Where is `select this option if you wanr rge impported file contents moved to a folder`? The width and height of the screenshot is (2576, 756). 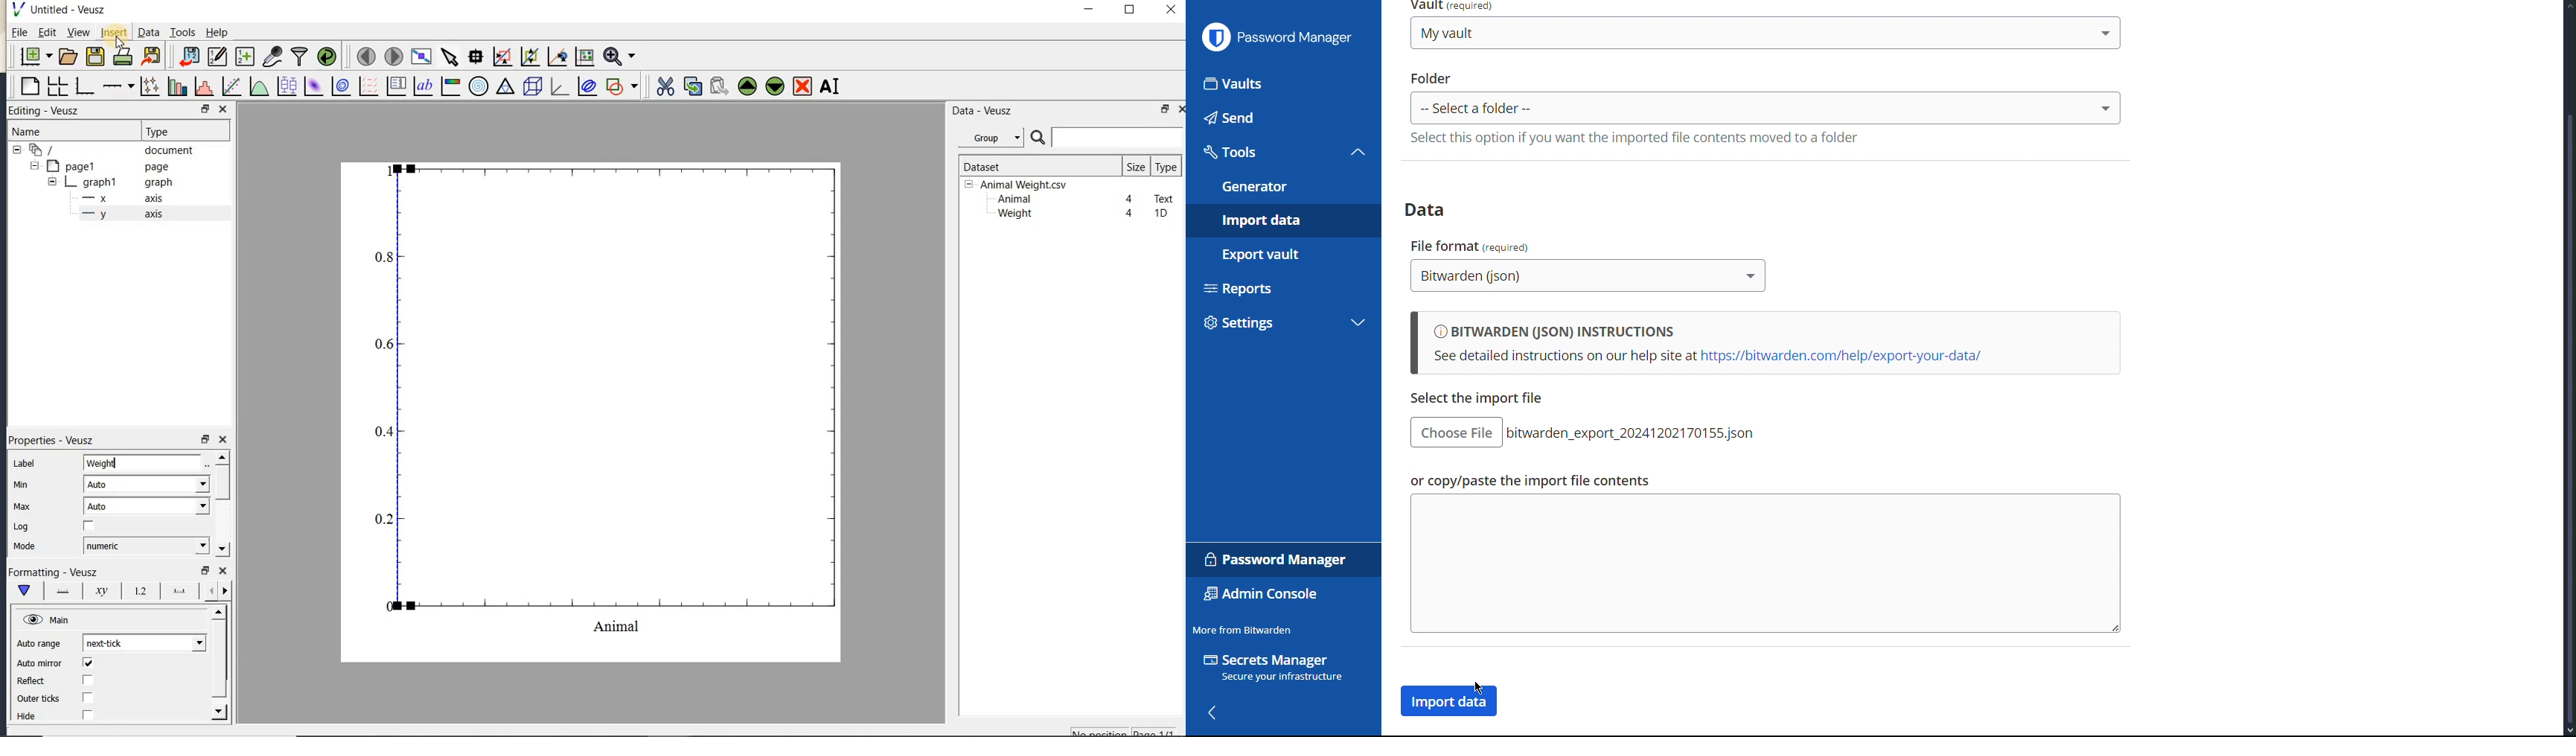 select this option if you wanr rge impported file contents moved to a folder is located at coordinates (1632, 138).